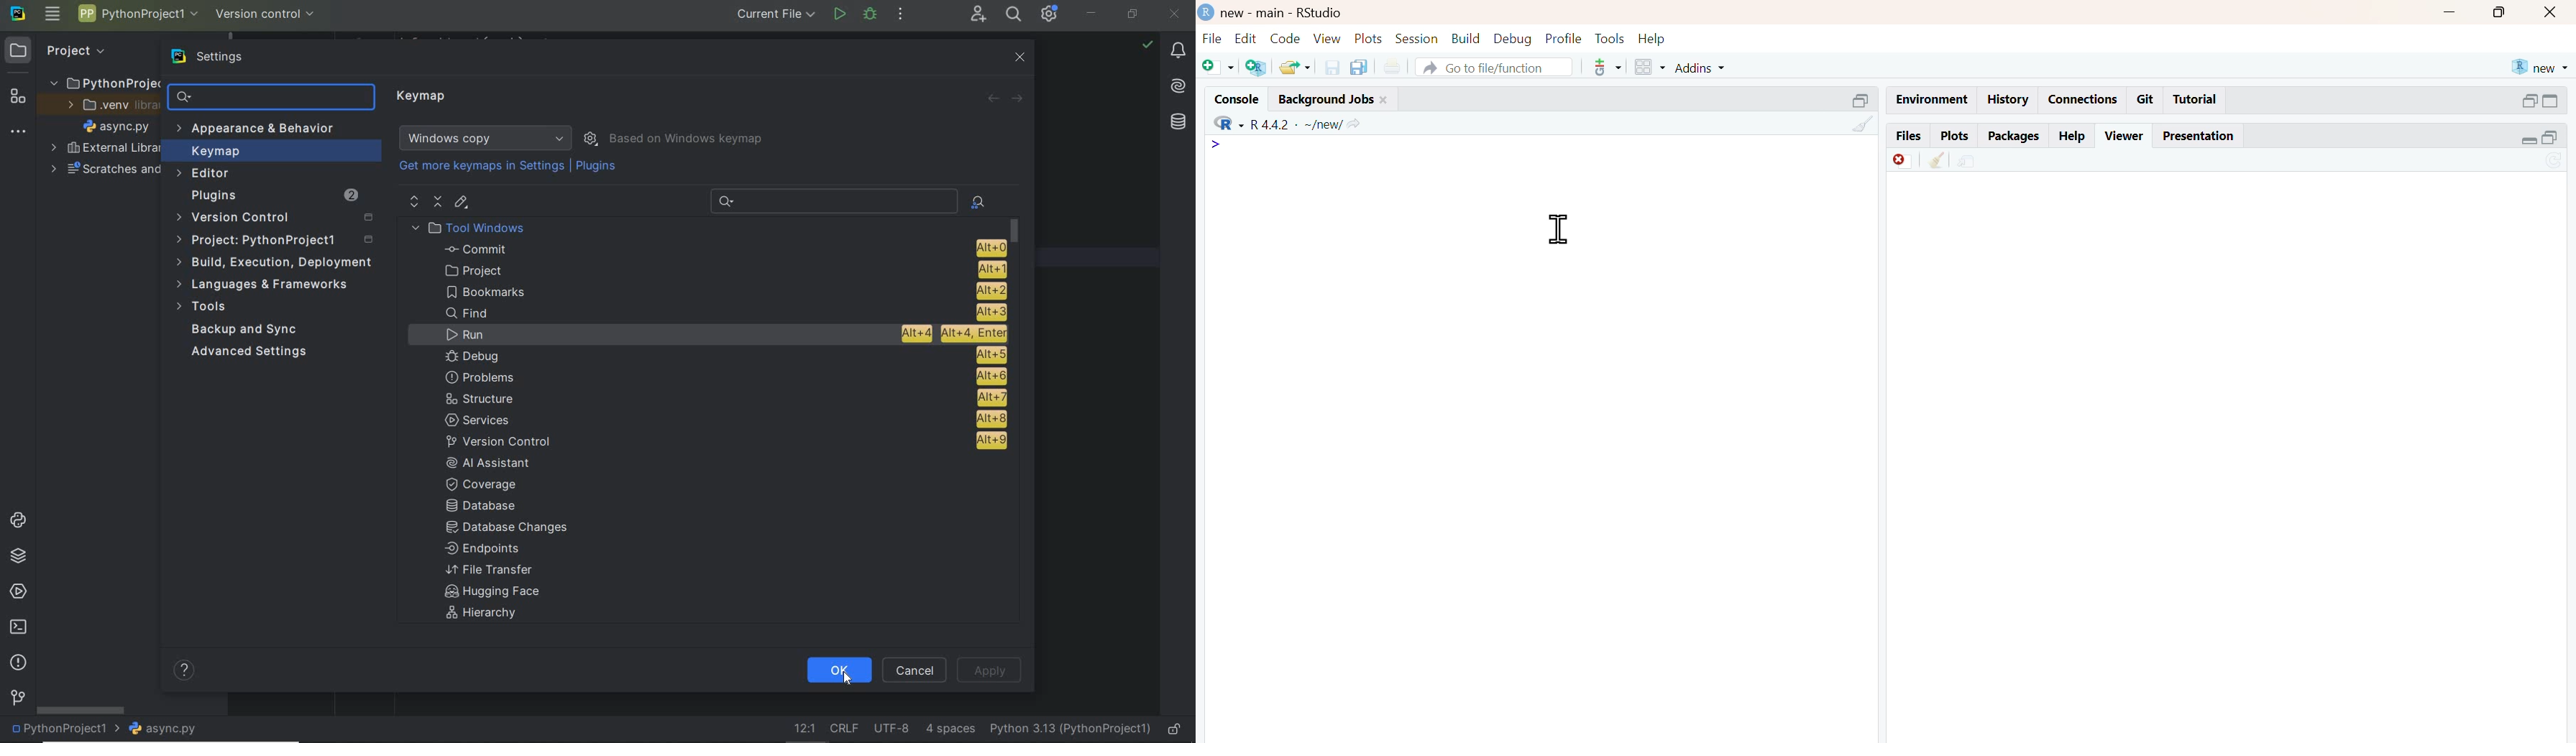 Image resolution: width=2576 pixels, height=756 pixels. What do you see at coordinates (271, 97) in the screenshot?
I see `search settings` at bounding box center [271, 97].